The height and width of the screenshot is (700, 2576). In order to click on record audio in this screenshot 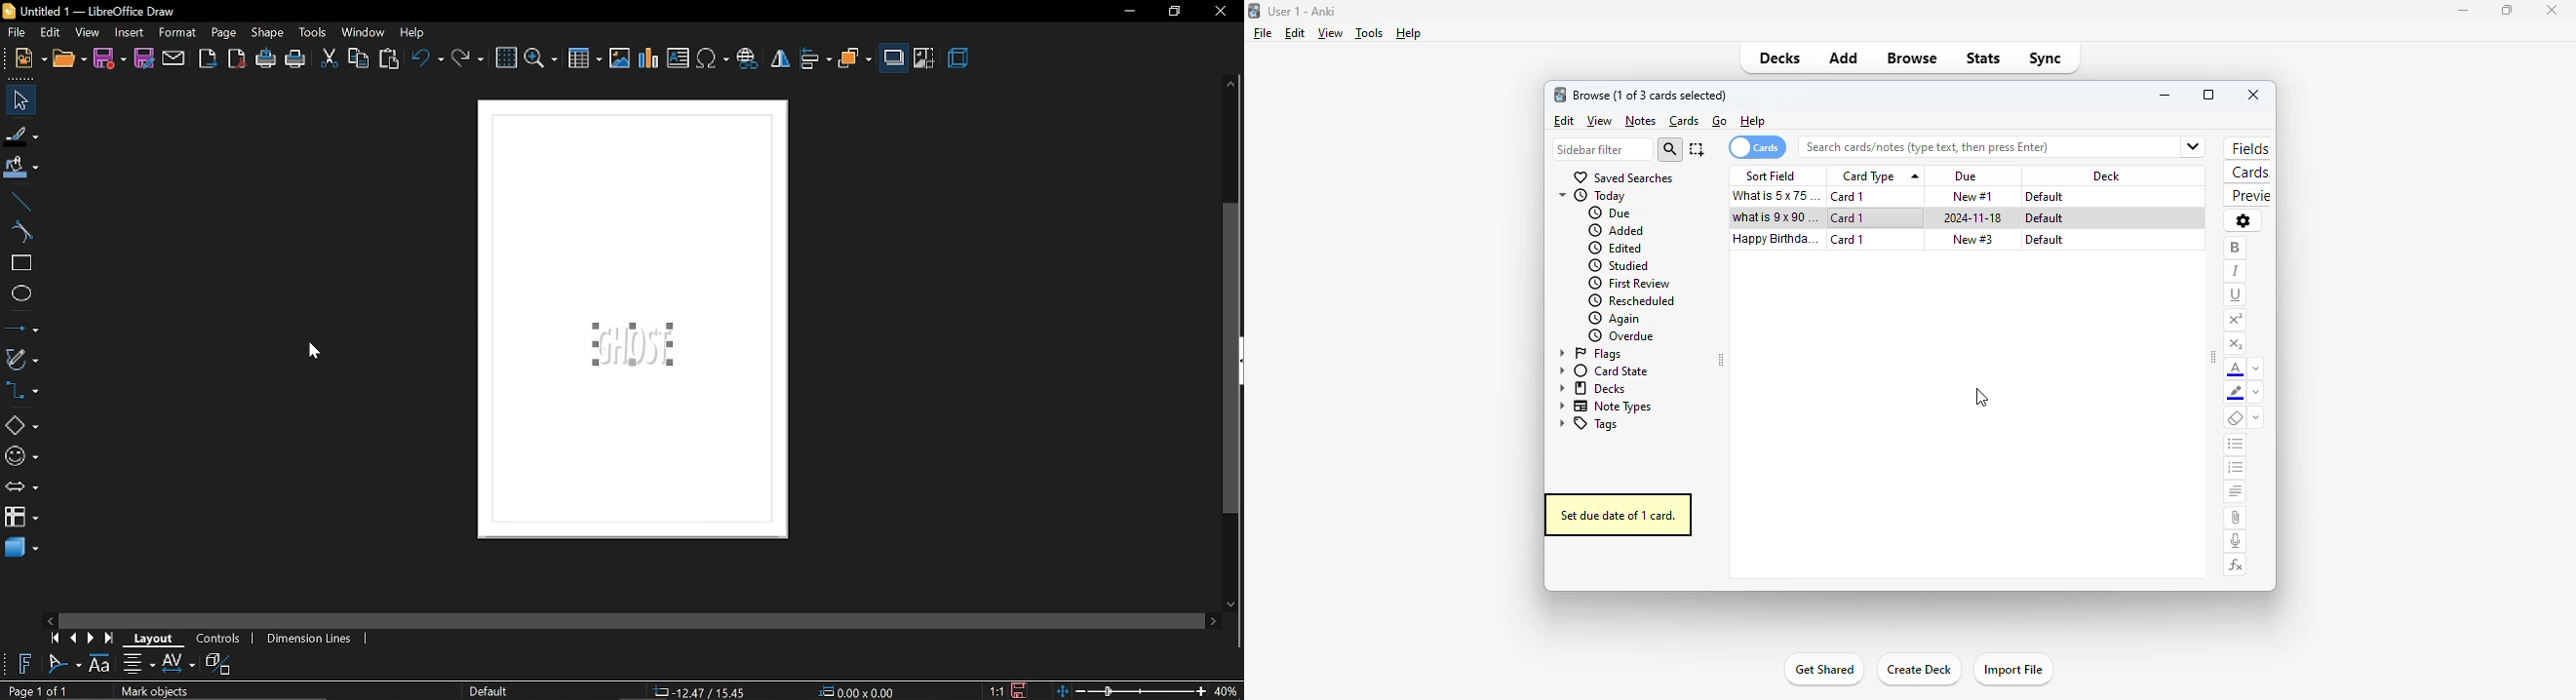, I will do `click(2236, 541)`.